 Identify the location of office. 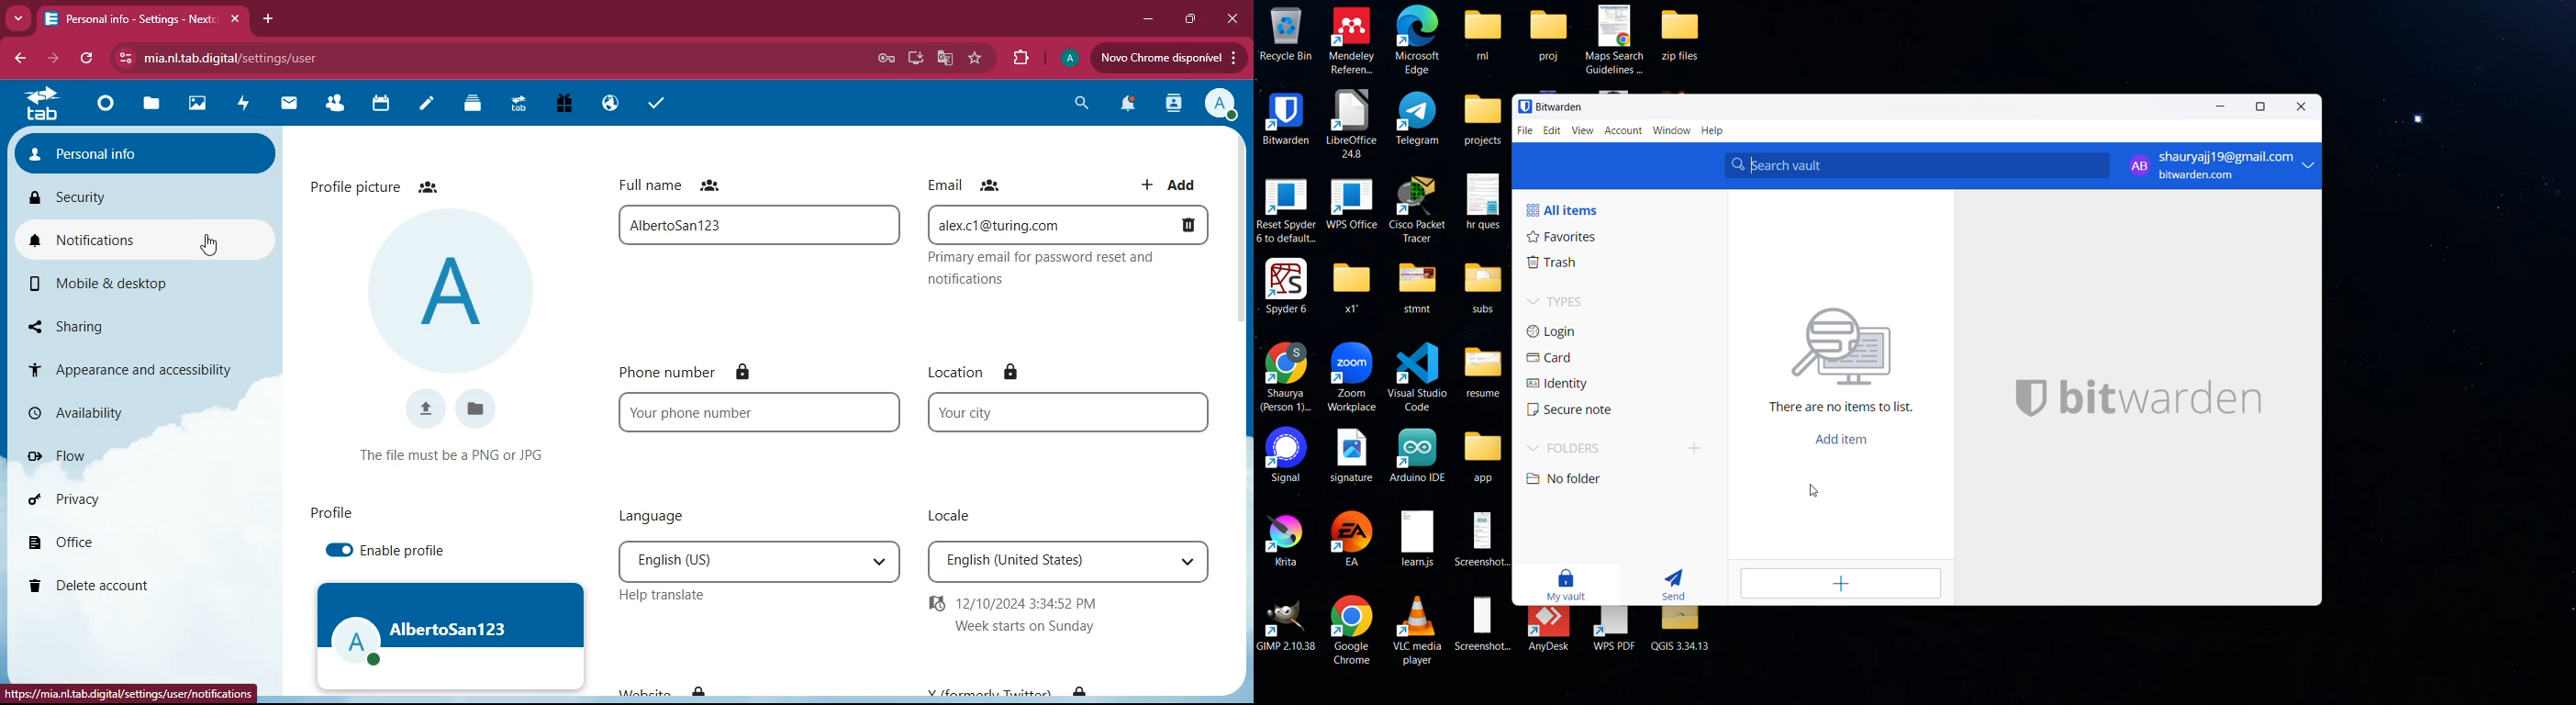
(117, 543).